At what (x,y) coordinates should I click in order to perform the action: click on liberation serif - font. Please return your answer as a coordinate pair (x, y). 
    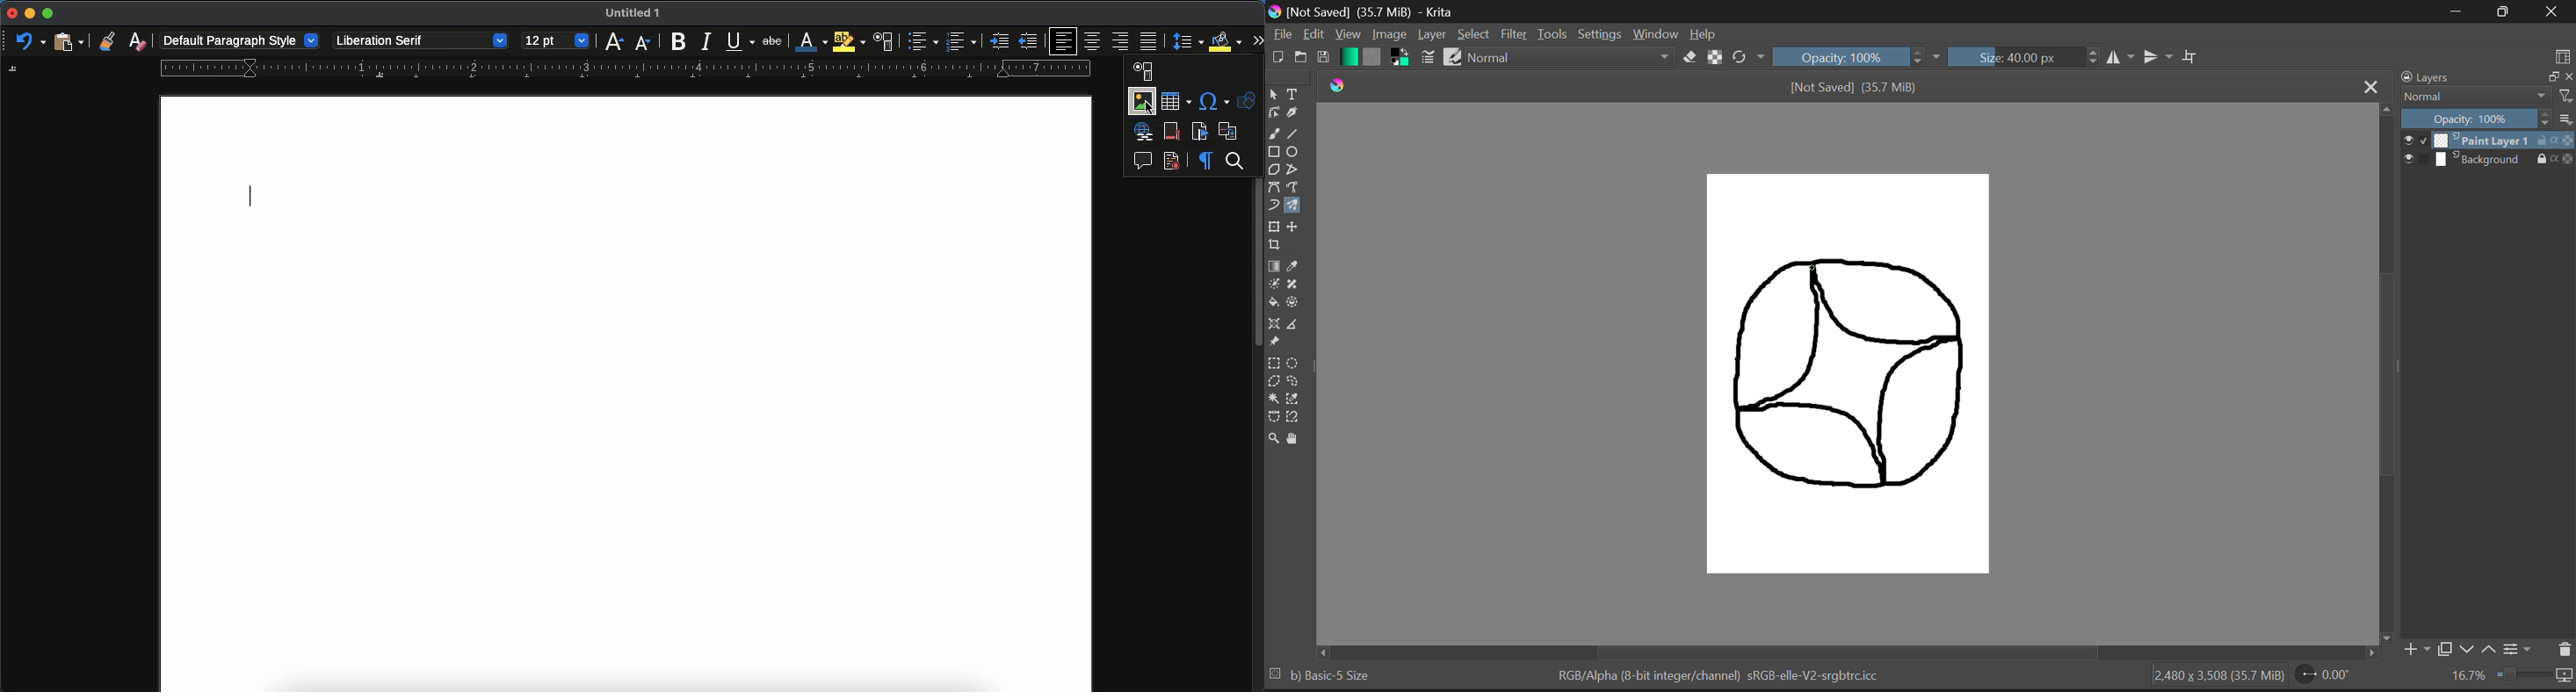
    Looking at the image, I should click on (419, 39).